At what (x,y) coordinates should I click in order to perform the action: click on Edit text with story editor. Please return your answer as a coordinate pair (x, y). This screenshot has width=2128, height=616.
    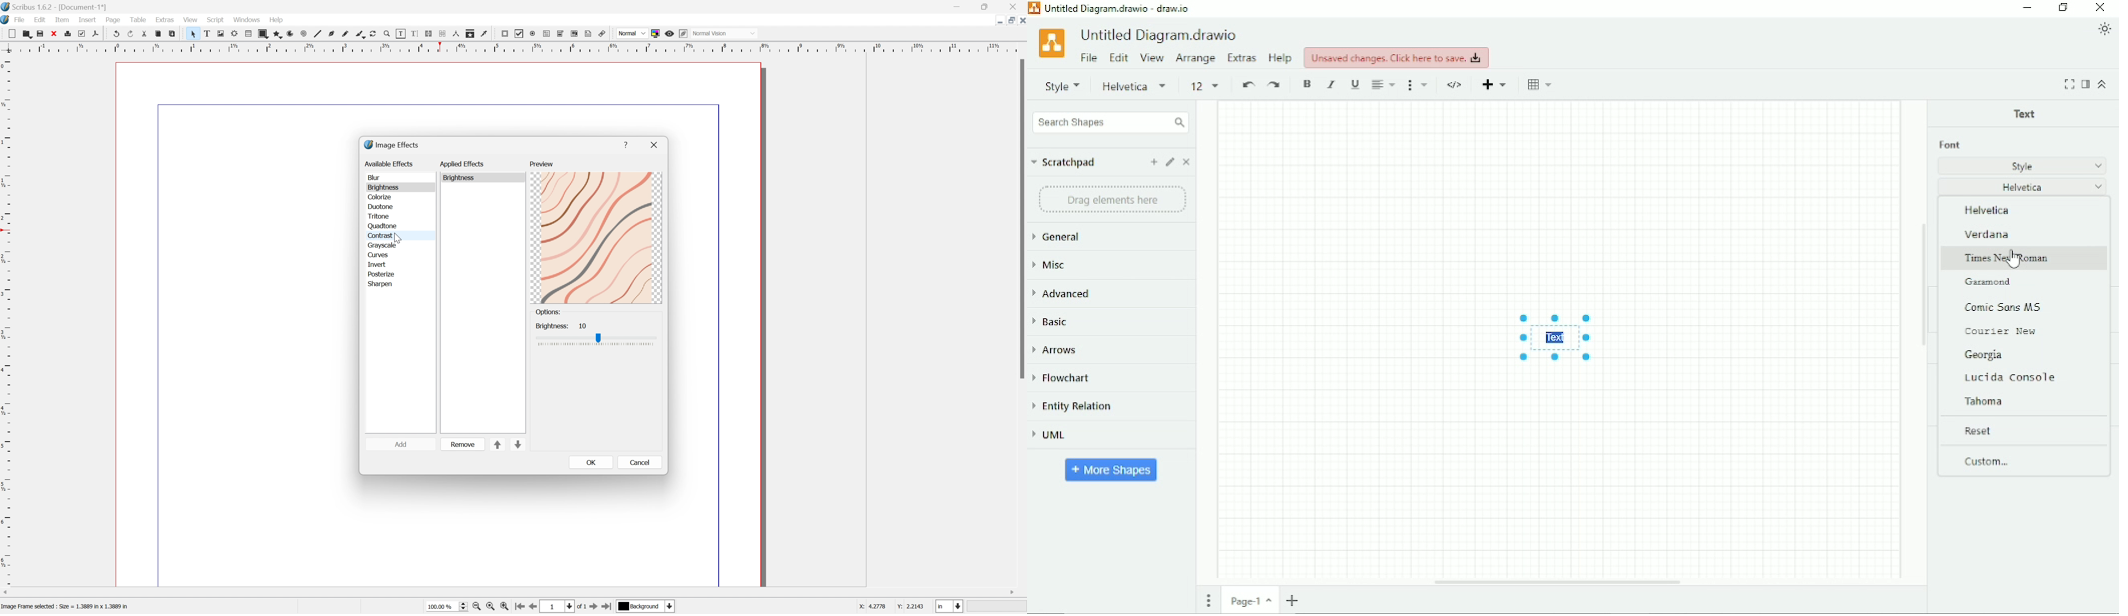
    Looking at the image, I should click on (415, 33).